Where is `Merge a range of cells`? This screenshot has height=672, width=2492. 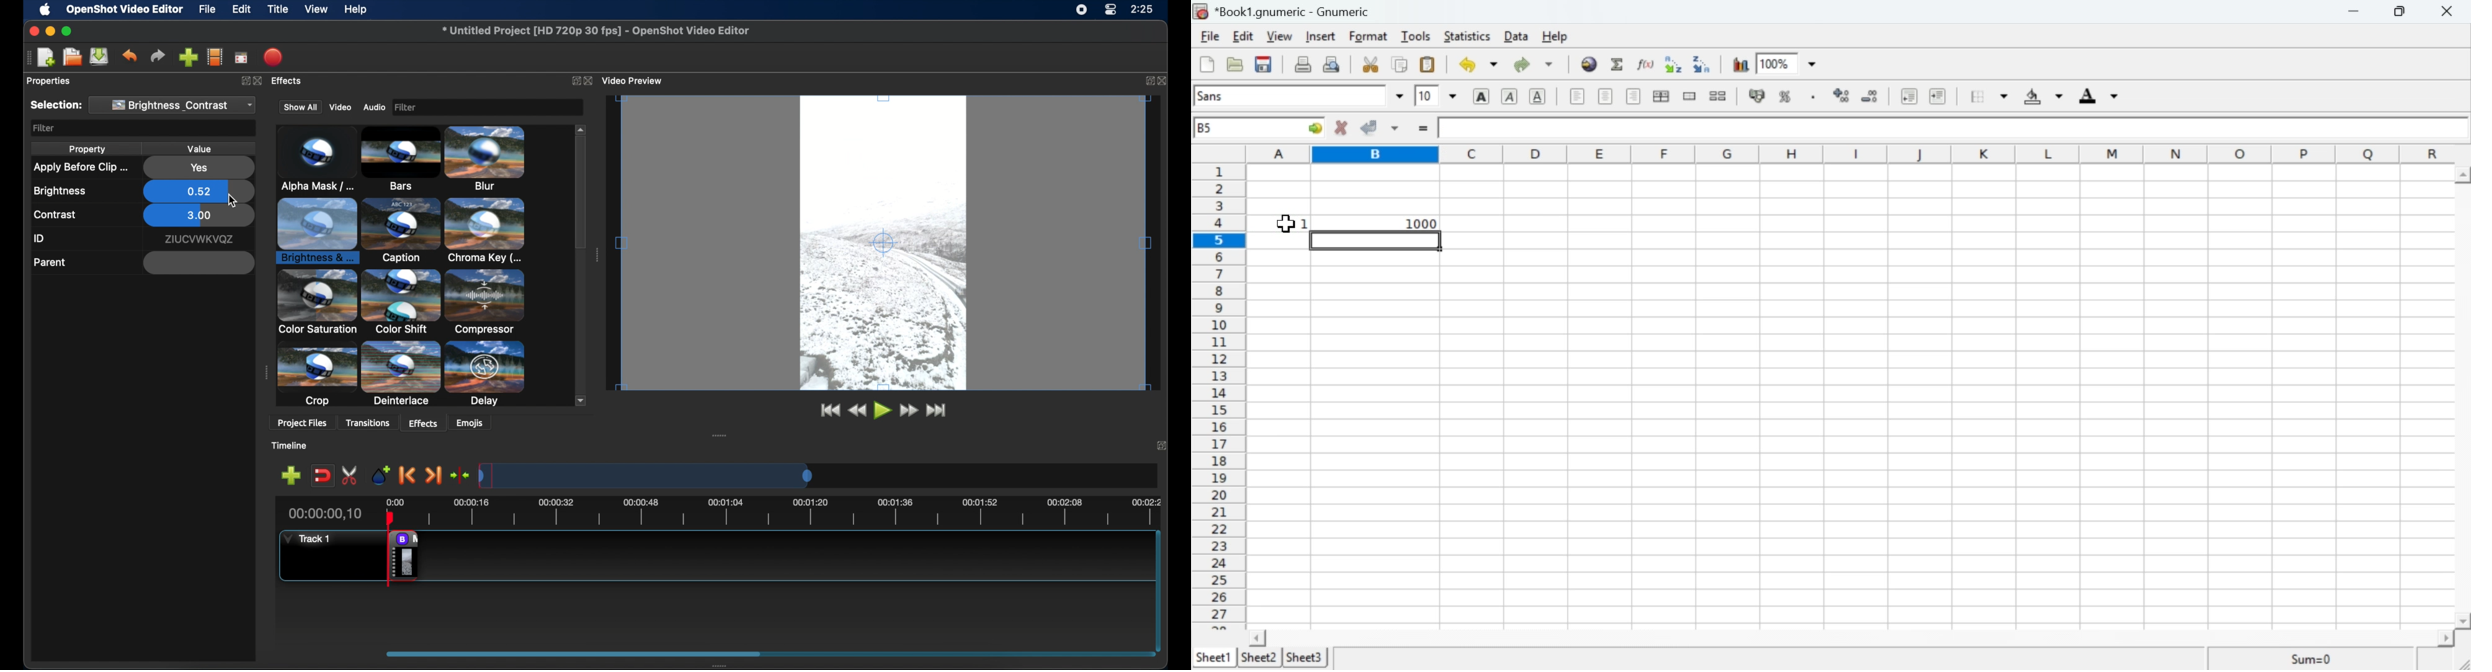
Merge a range of cells is located at coordinates (1689, 96).